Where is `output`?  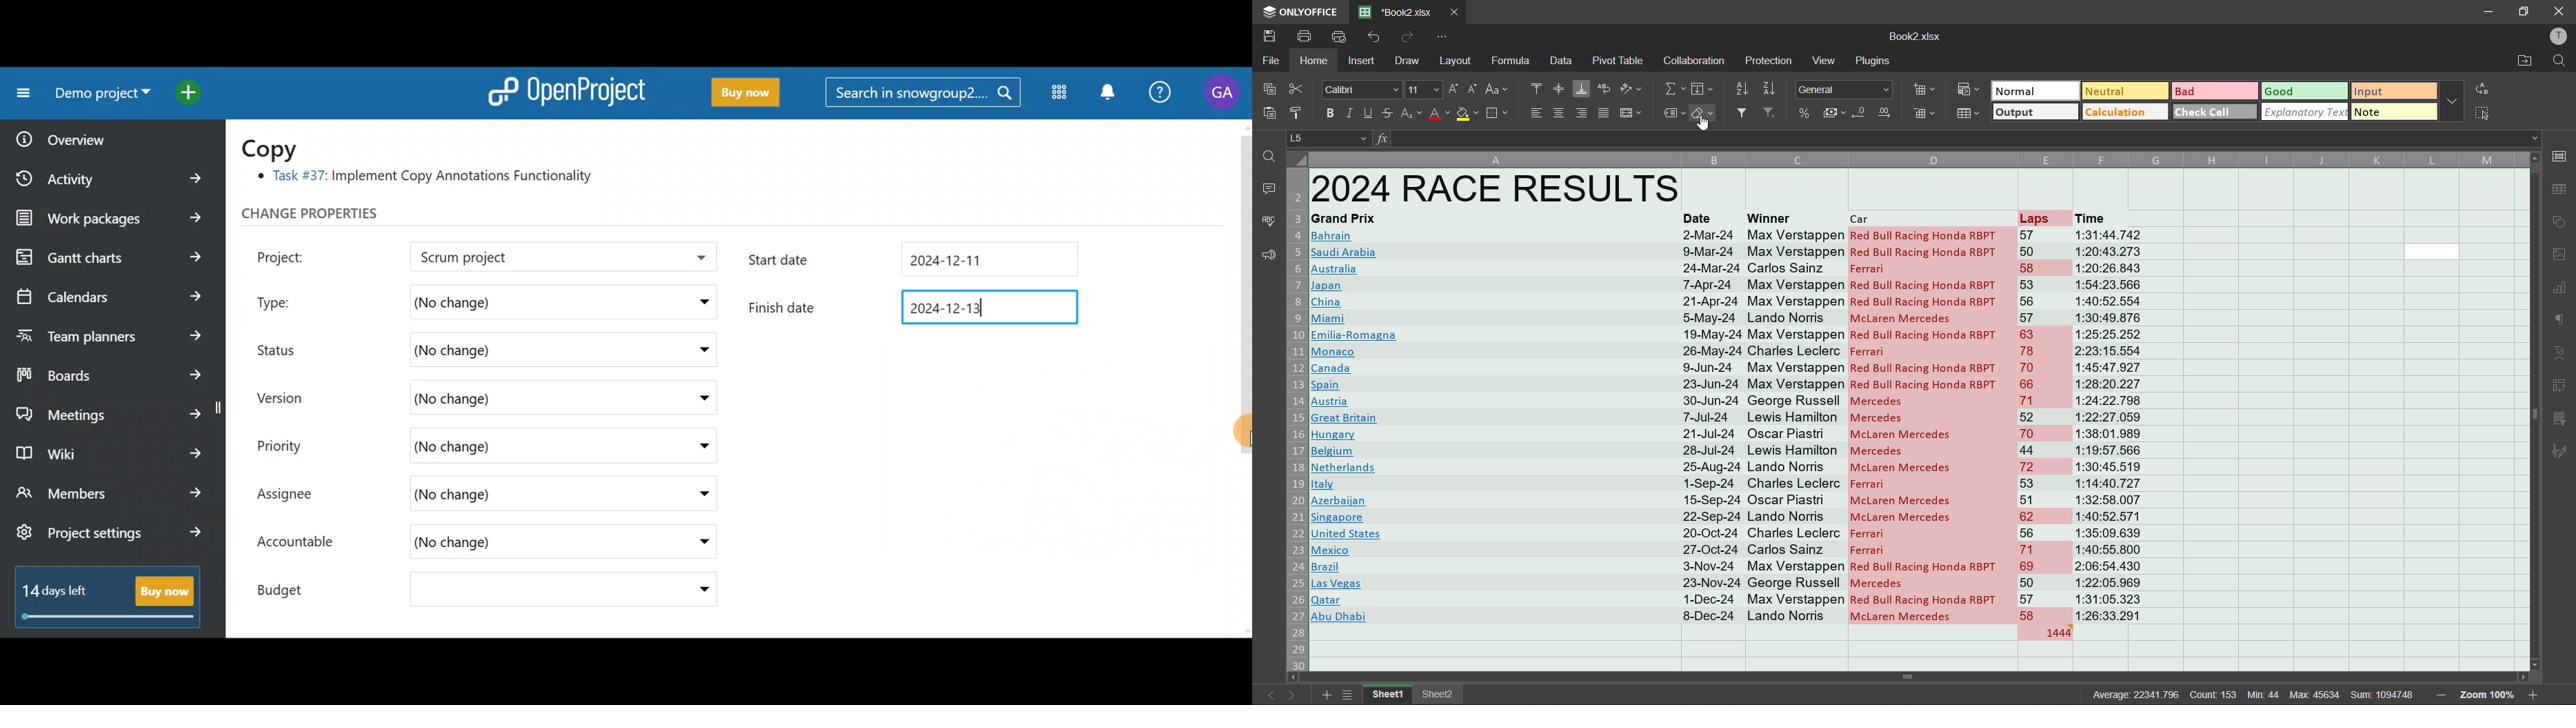
output is located at coordinates (2037, 112).